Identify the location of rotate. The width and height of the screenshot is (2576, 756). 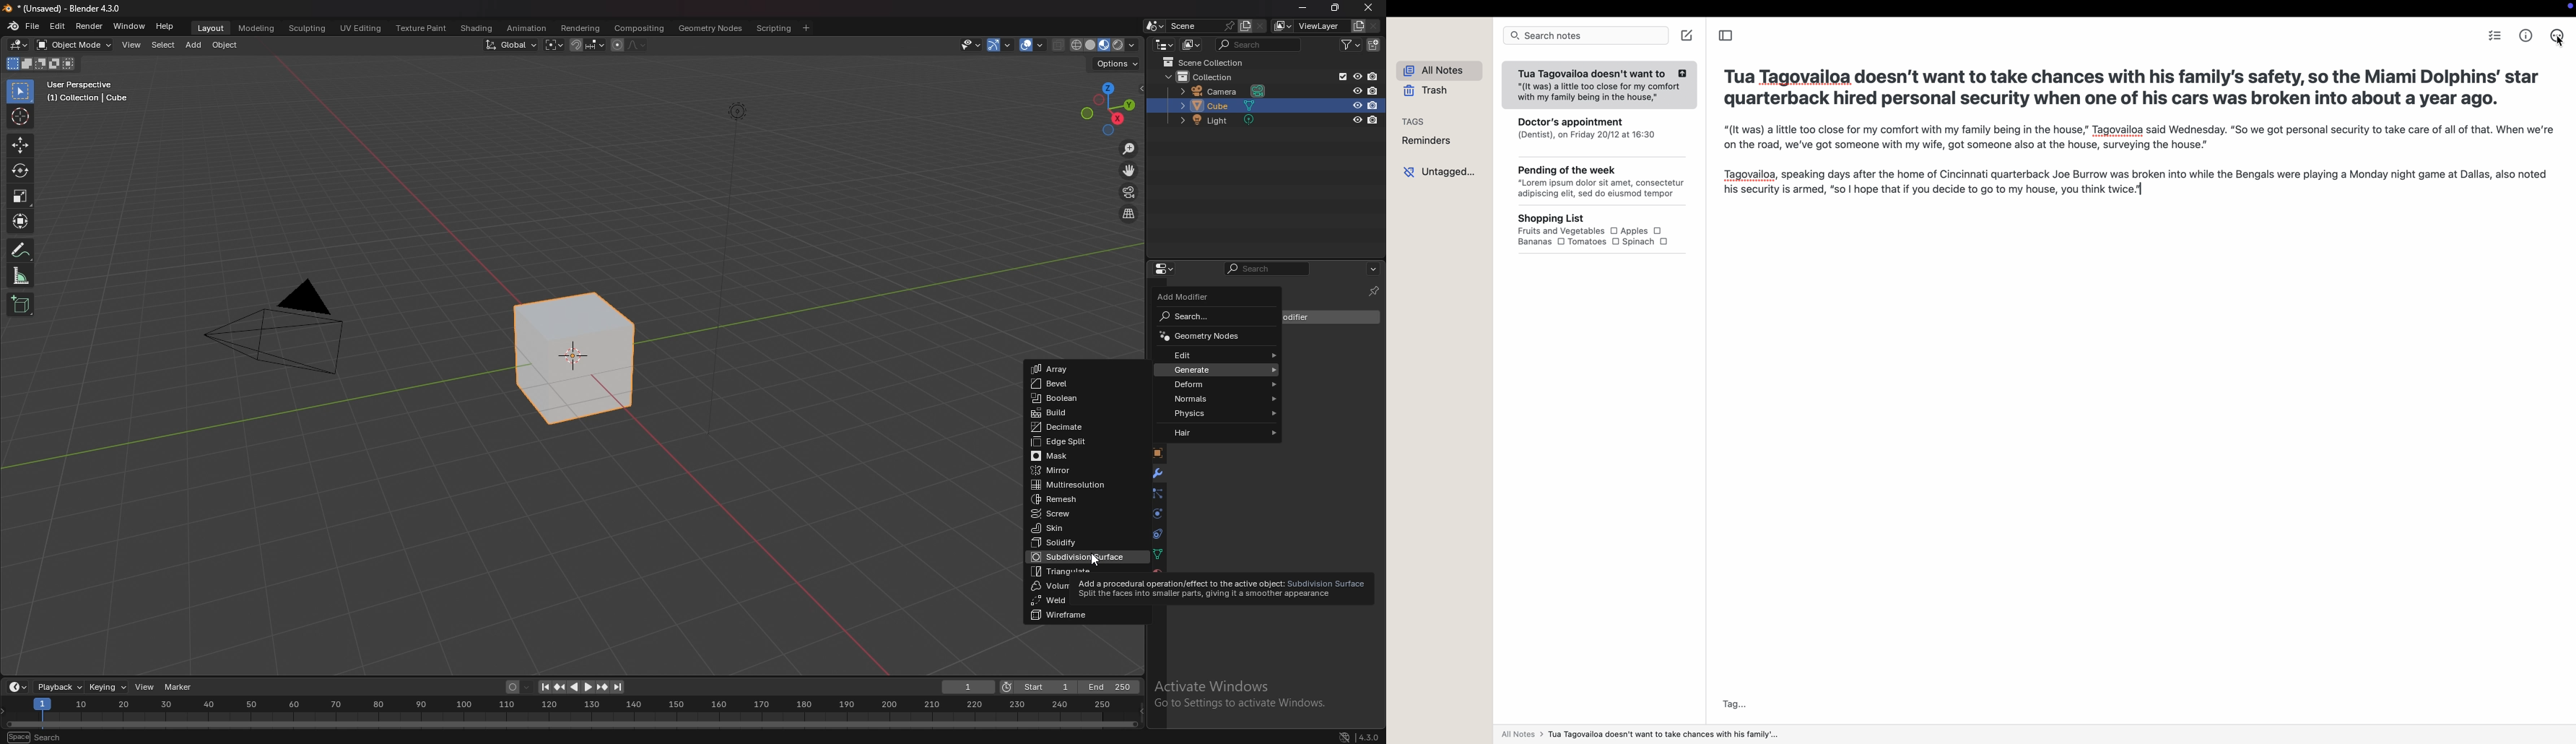
(19, 170).